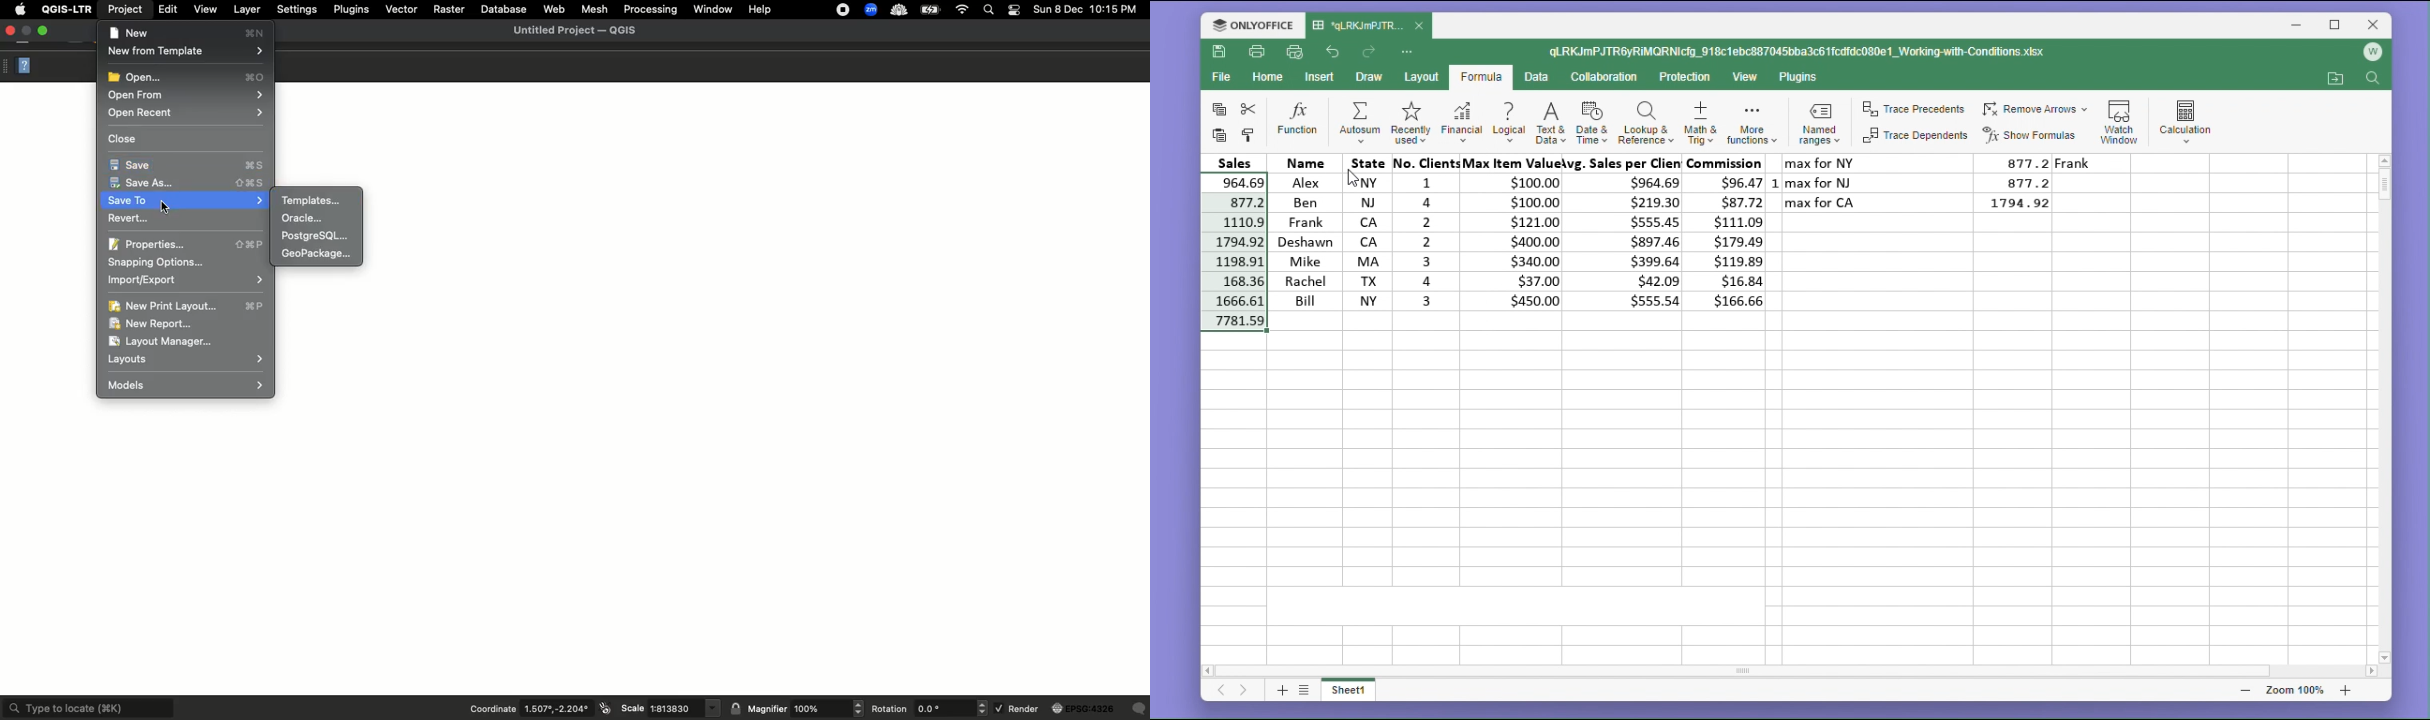 The image size is (2436, 728). Describe the element at coordinates (1358, 25) in the screenshot. I see `'qLRKJmPJTR...` at that location.